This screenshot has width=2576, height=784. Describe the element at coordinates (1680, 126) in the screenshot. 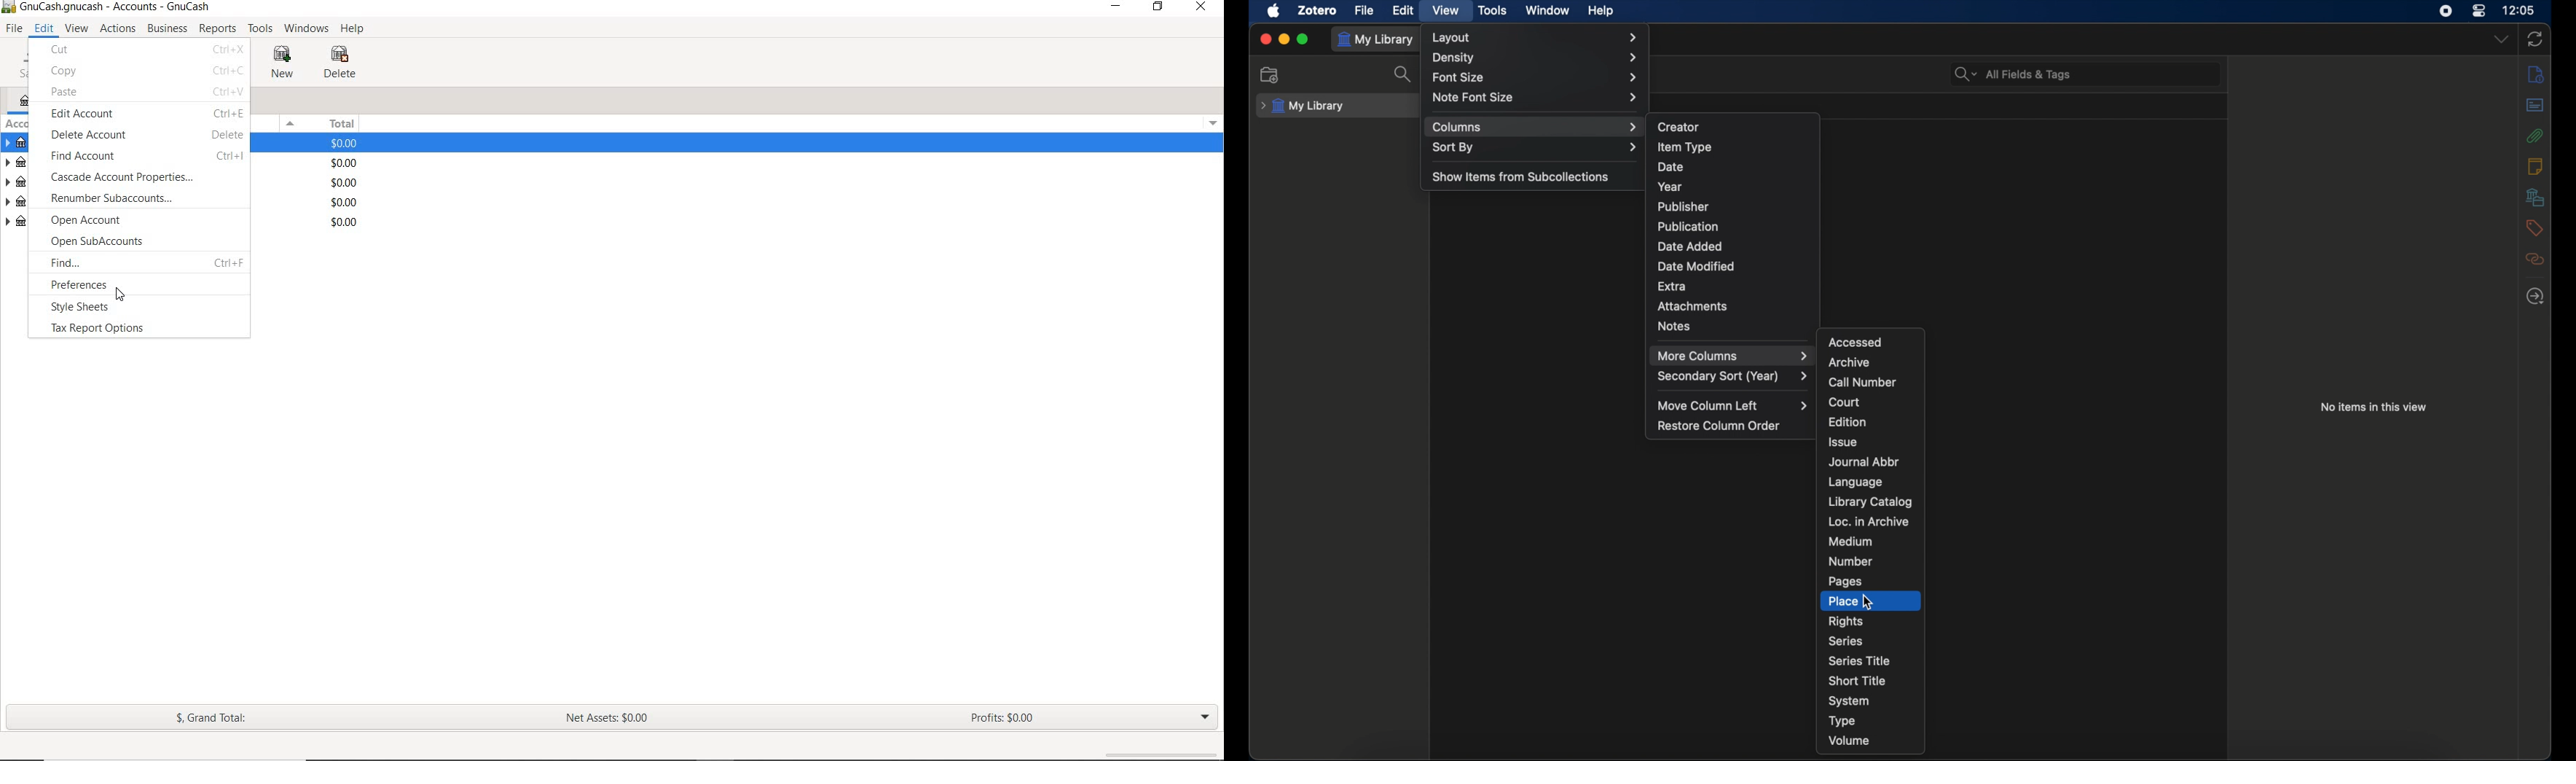

I see `creator` at that location.